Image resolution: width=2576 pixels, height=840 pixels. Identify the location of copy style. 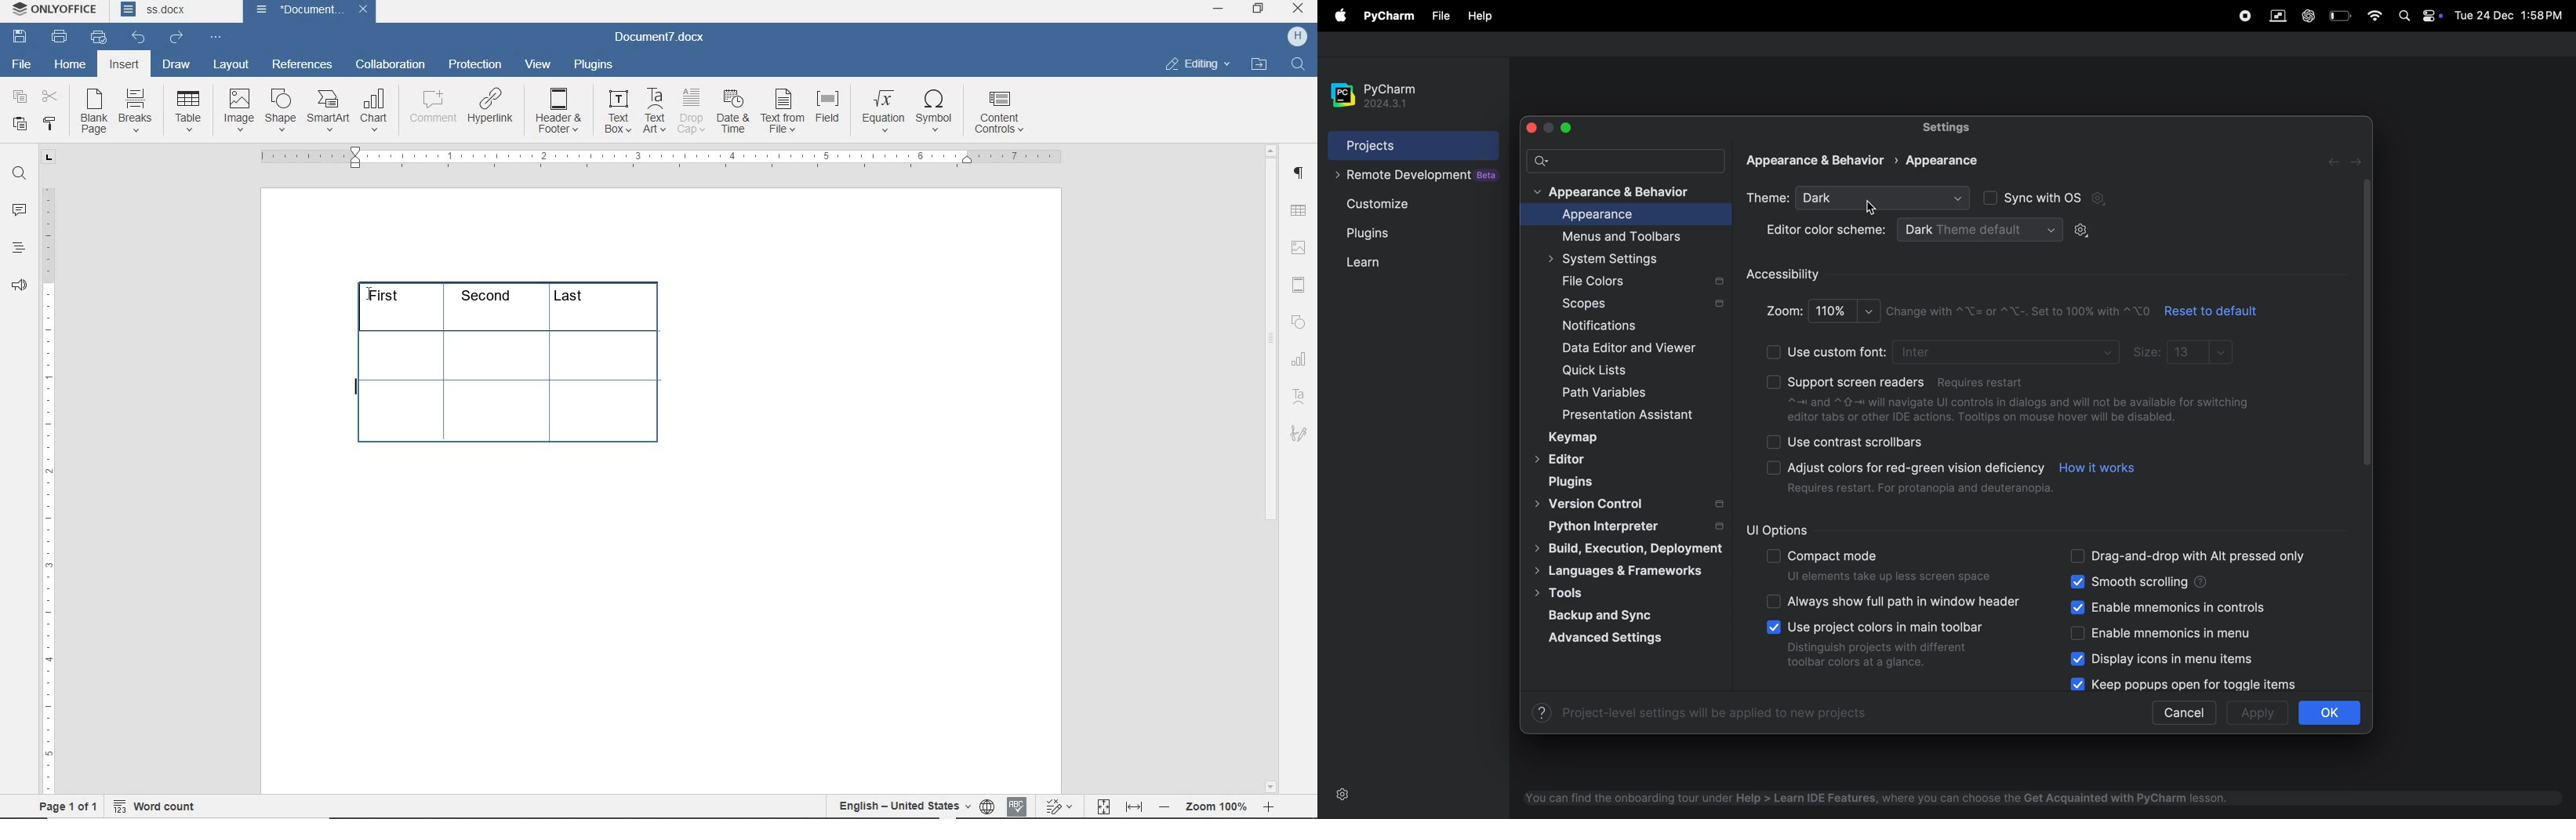
(48, 124).